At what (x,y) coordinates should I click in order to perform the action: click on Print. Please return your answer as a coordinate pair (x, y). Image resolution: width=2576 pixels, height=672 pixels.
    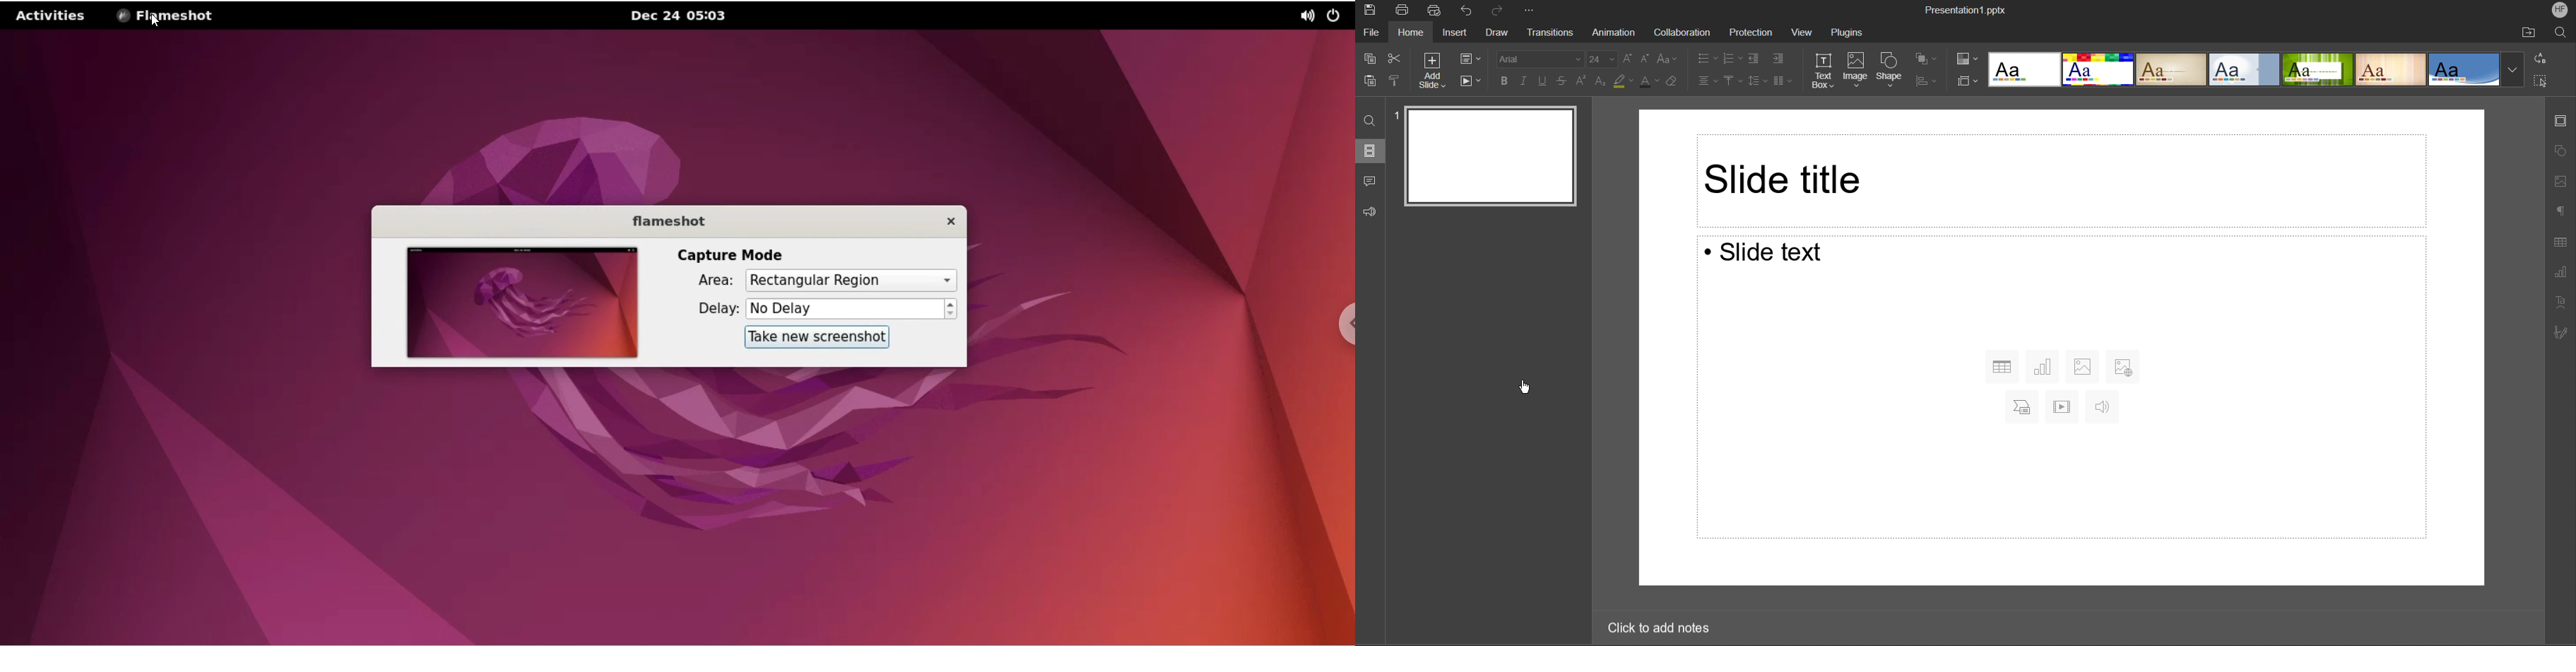
    Looking at the image, I should click on (1401, 10).